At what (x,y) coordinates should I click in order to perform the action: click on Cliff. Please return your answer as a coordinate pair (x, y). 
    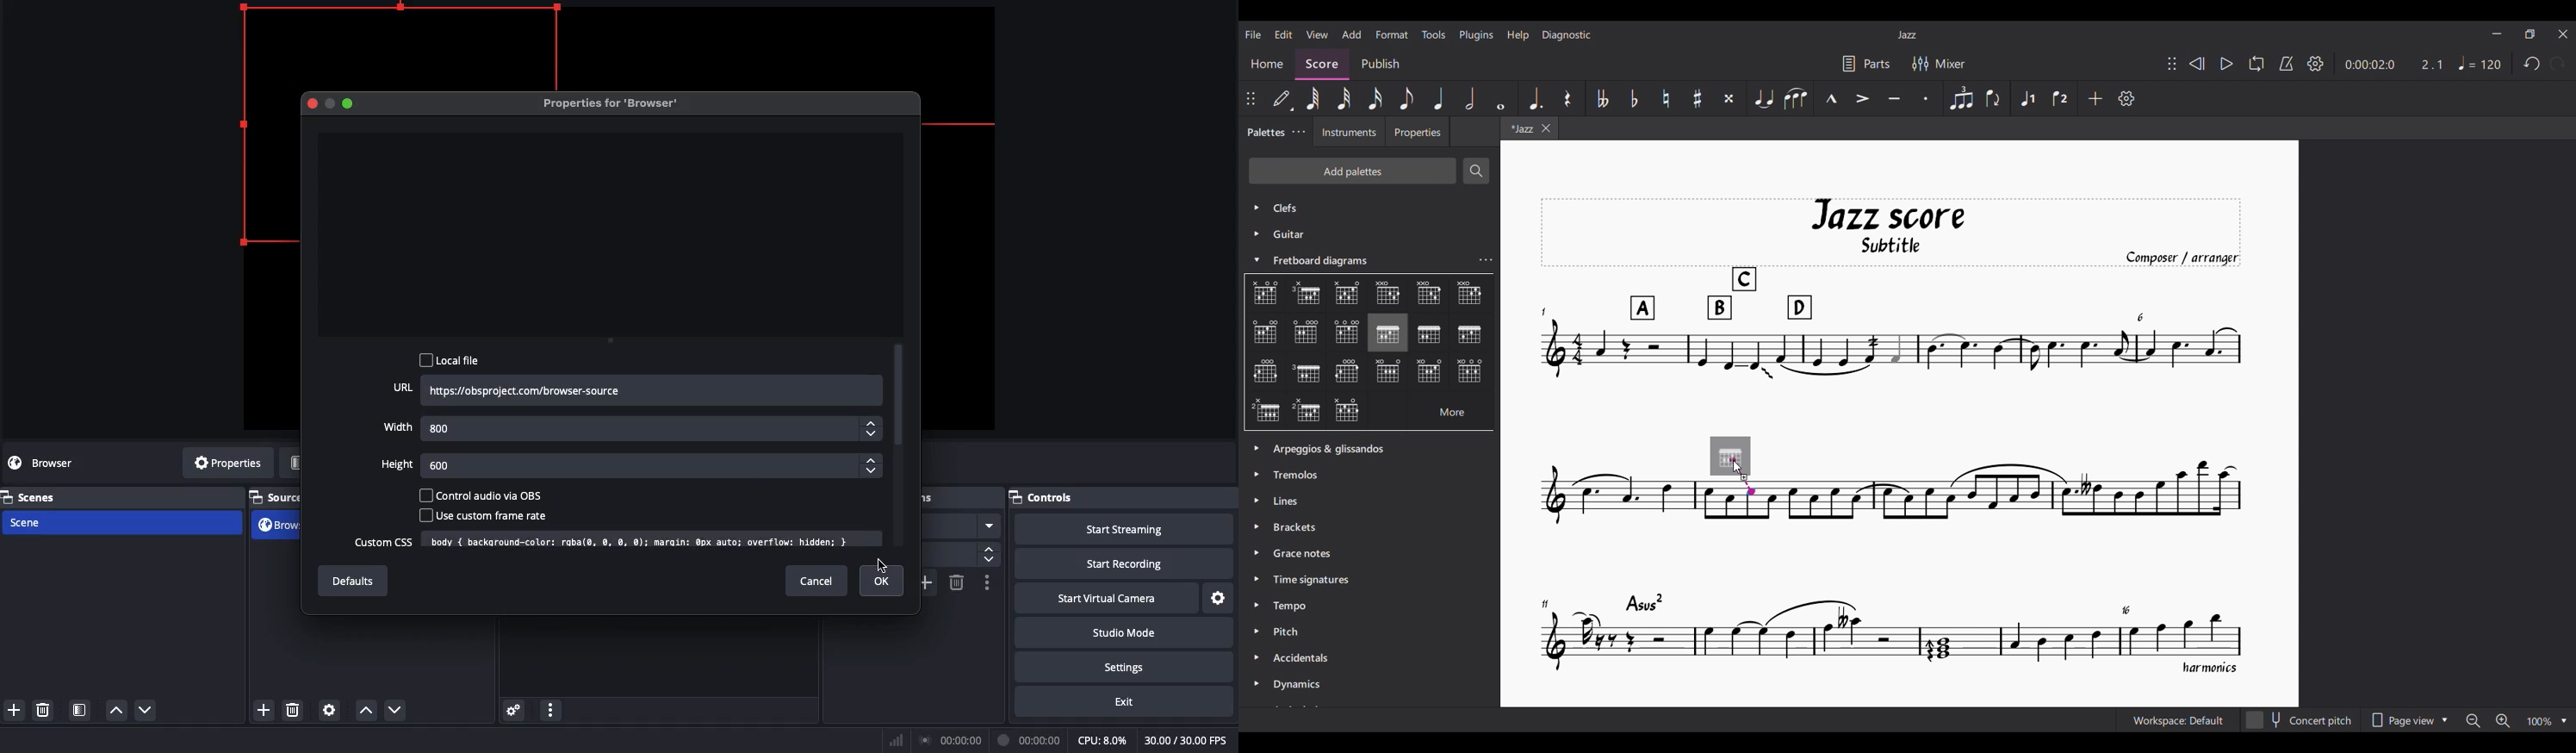
    Looking at the image, I should click on (1275, 204).